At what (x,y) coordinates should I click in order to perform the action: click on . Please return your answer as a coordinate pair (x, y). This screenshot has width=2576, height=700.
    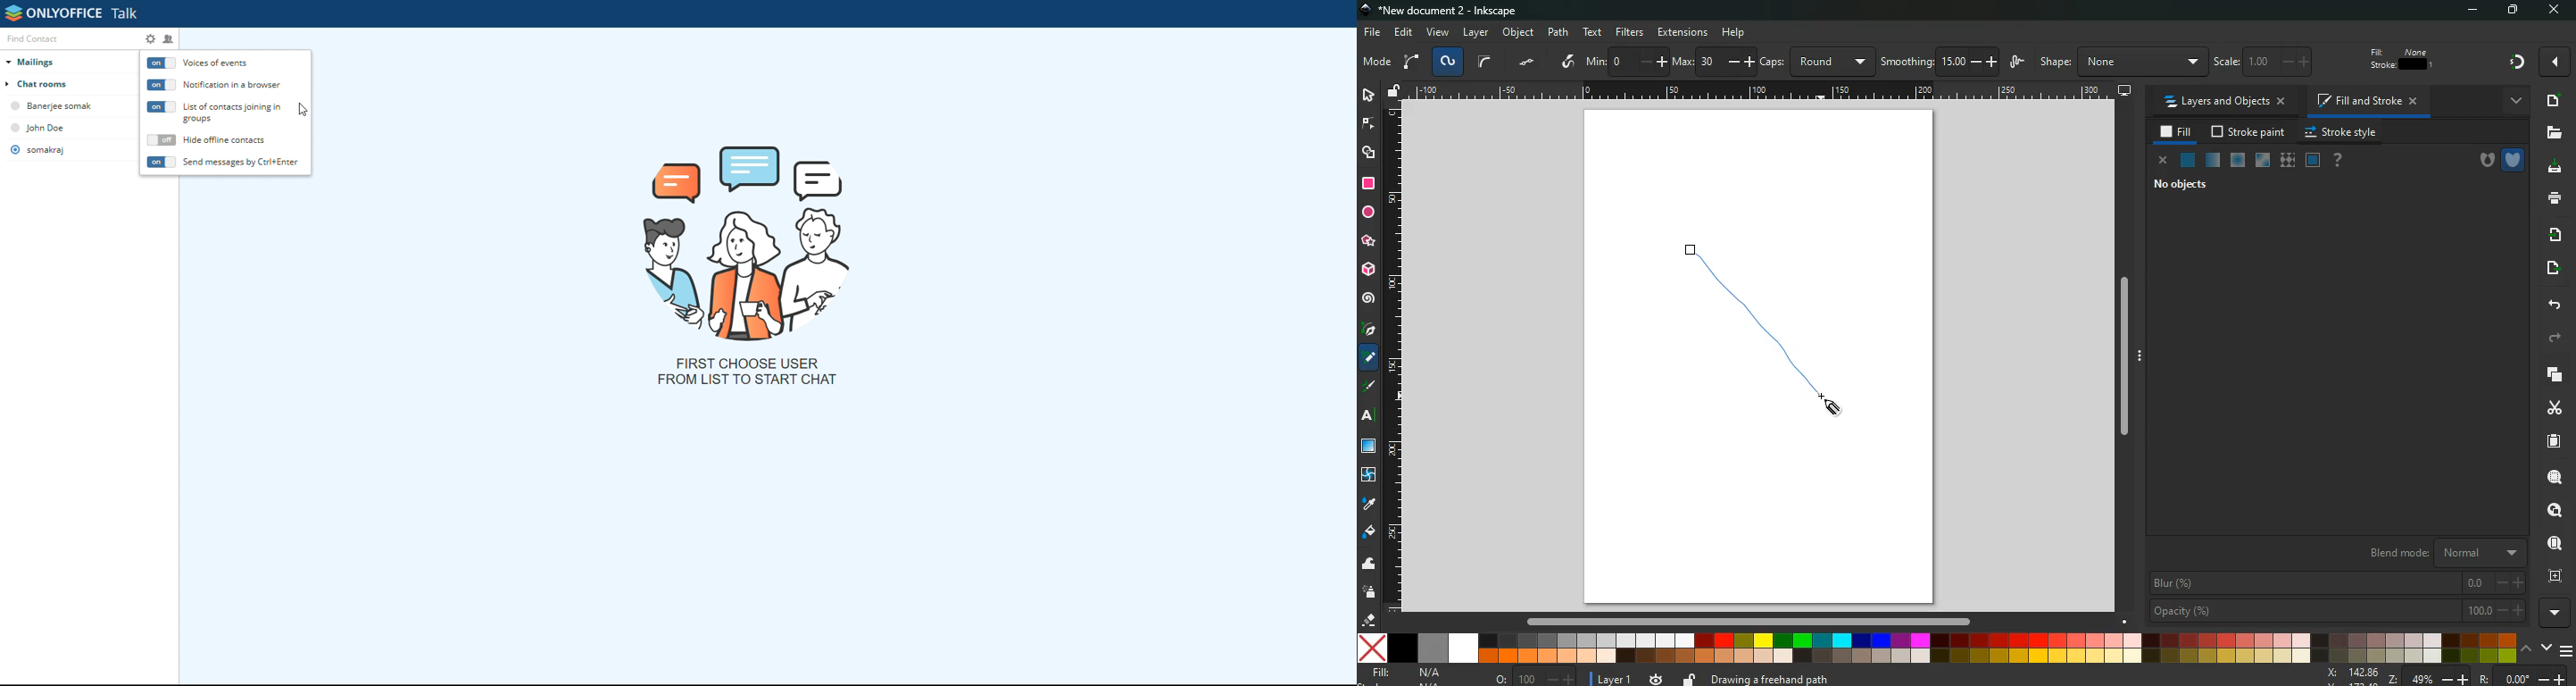
    Looking at the image, I should click on (2124, 364).